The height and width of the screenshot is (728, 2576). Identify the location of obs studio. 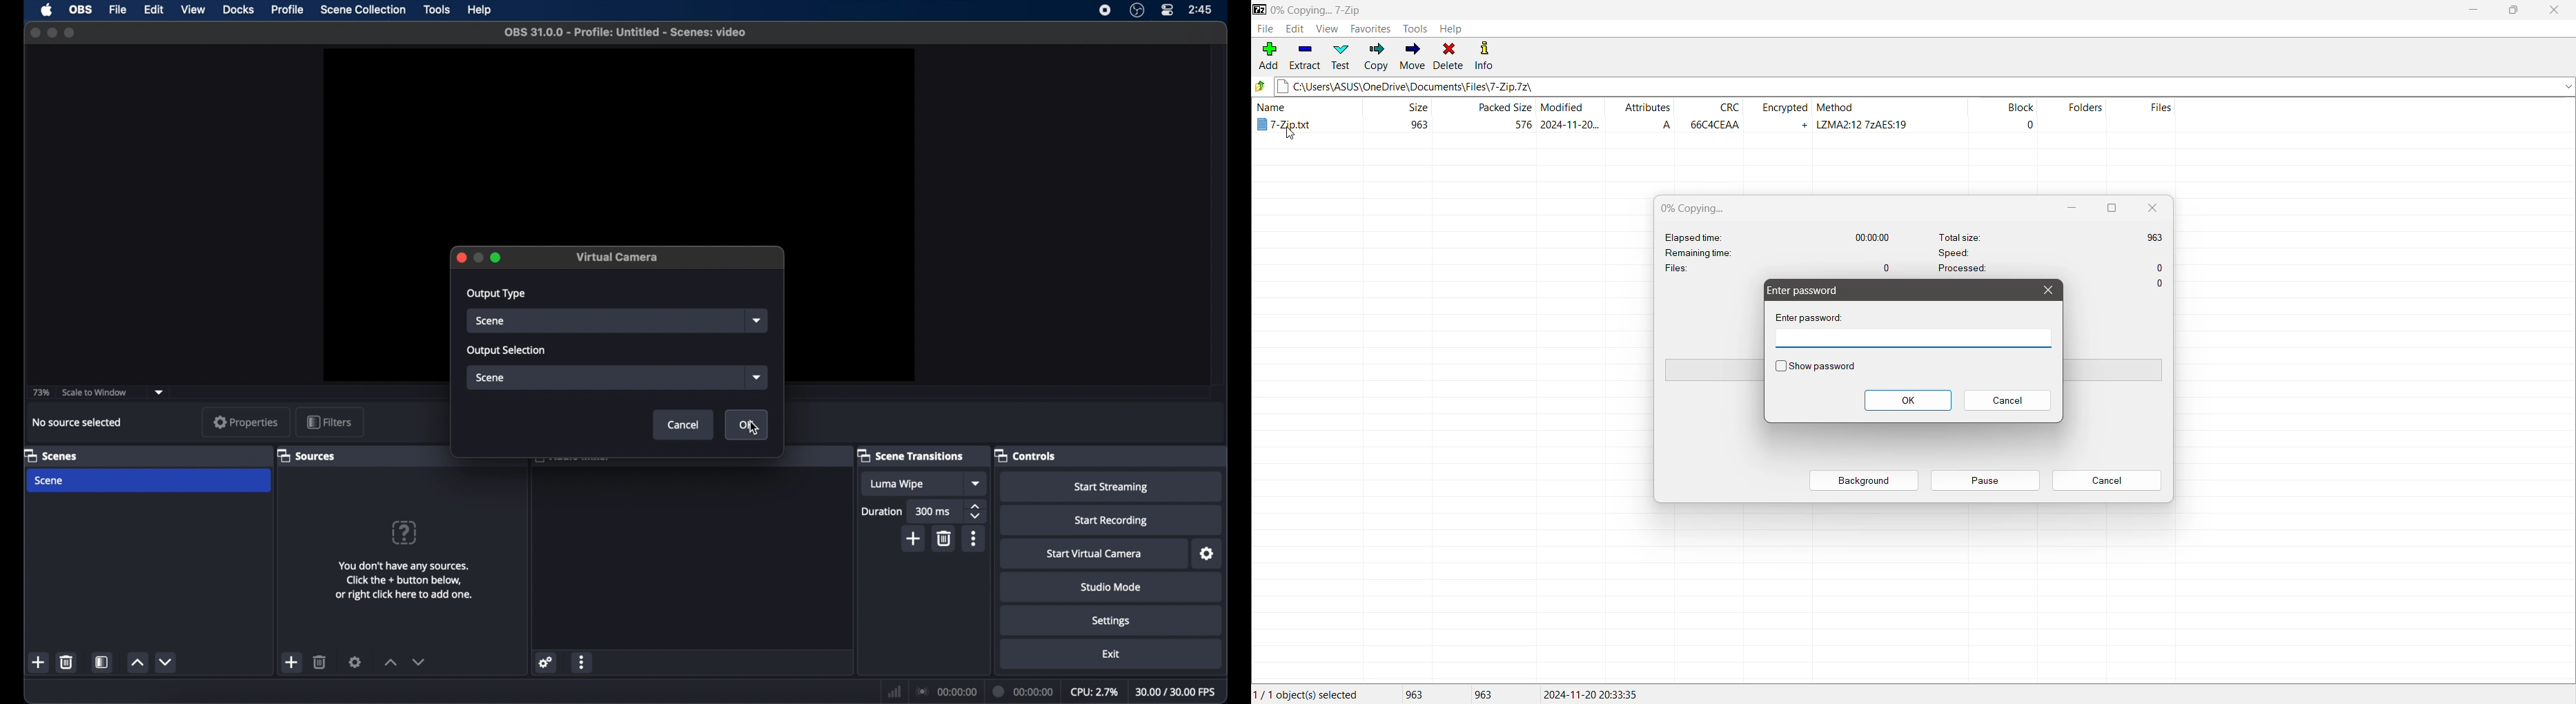
(1137, 10).